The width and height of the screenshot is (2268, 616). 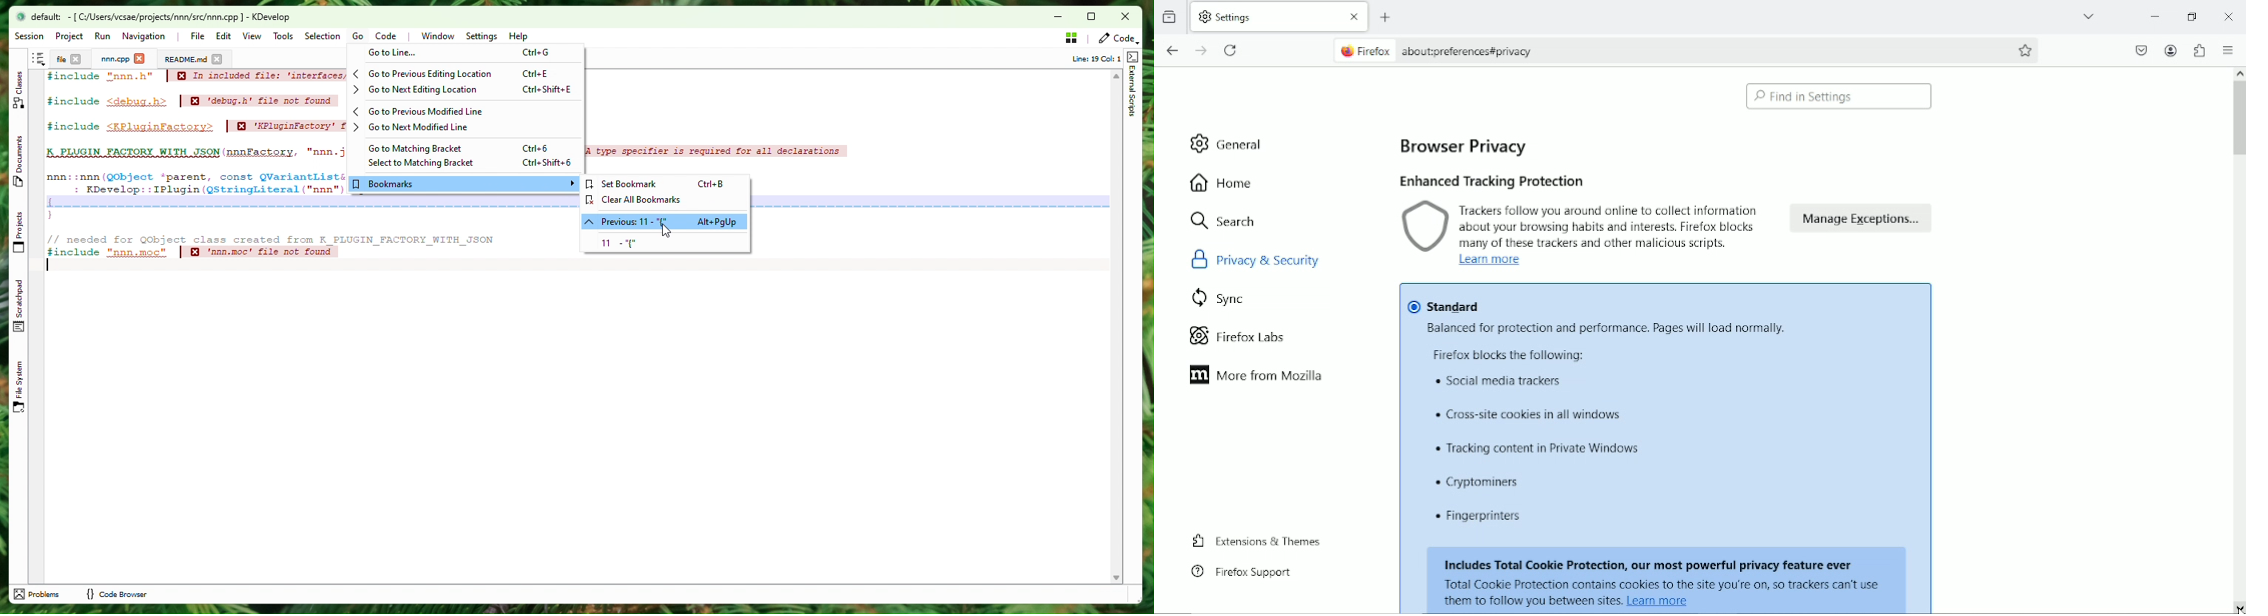 I want to click on text, so click(x=1650, y=565).